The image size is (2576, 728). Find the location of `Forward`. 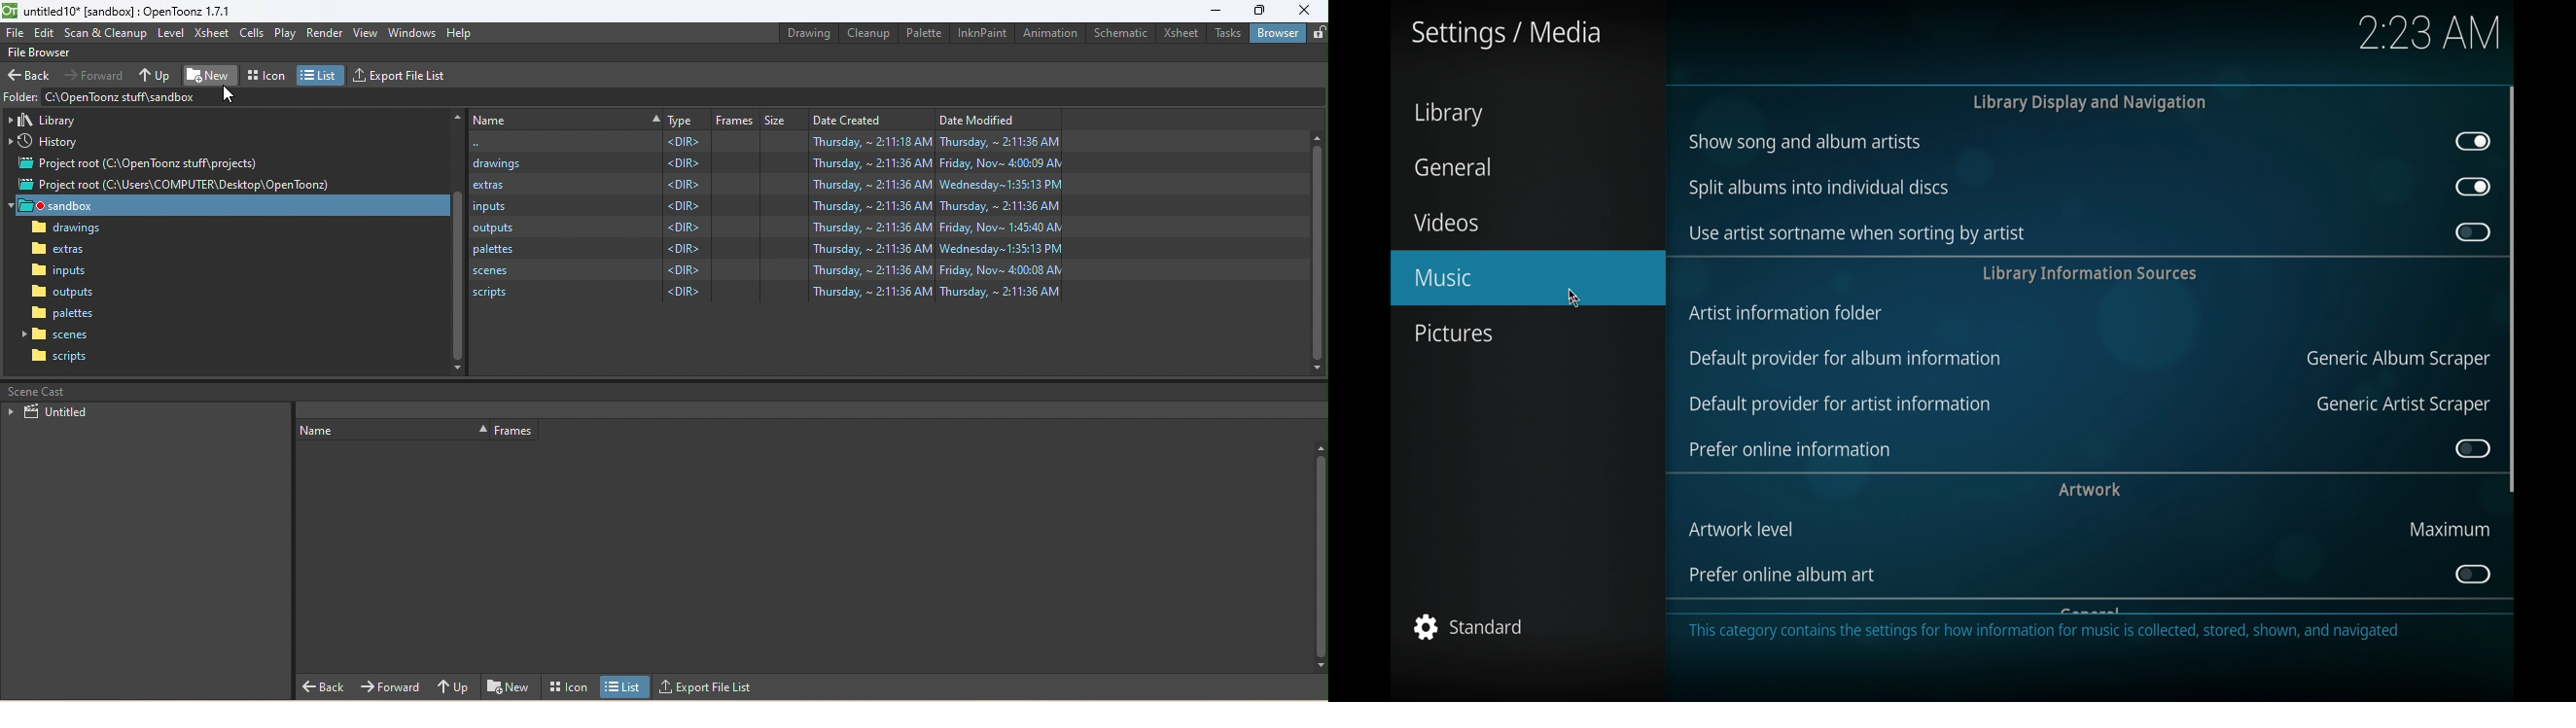

Forward is located at coordinates (391, 685).